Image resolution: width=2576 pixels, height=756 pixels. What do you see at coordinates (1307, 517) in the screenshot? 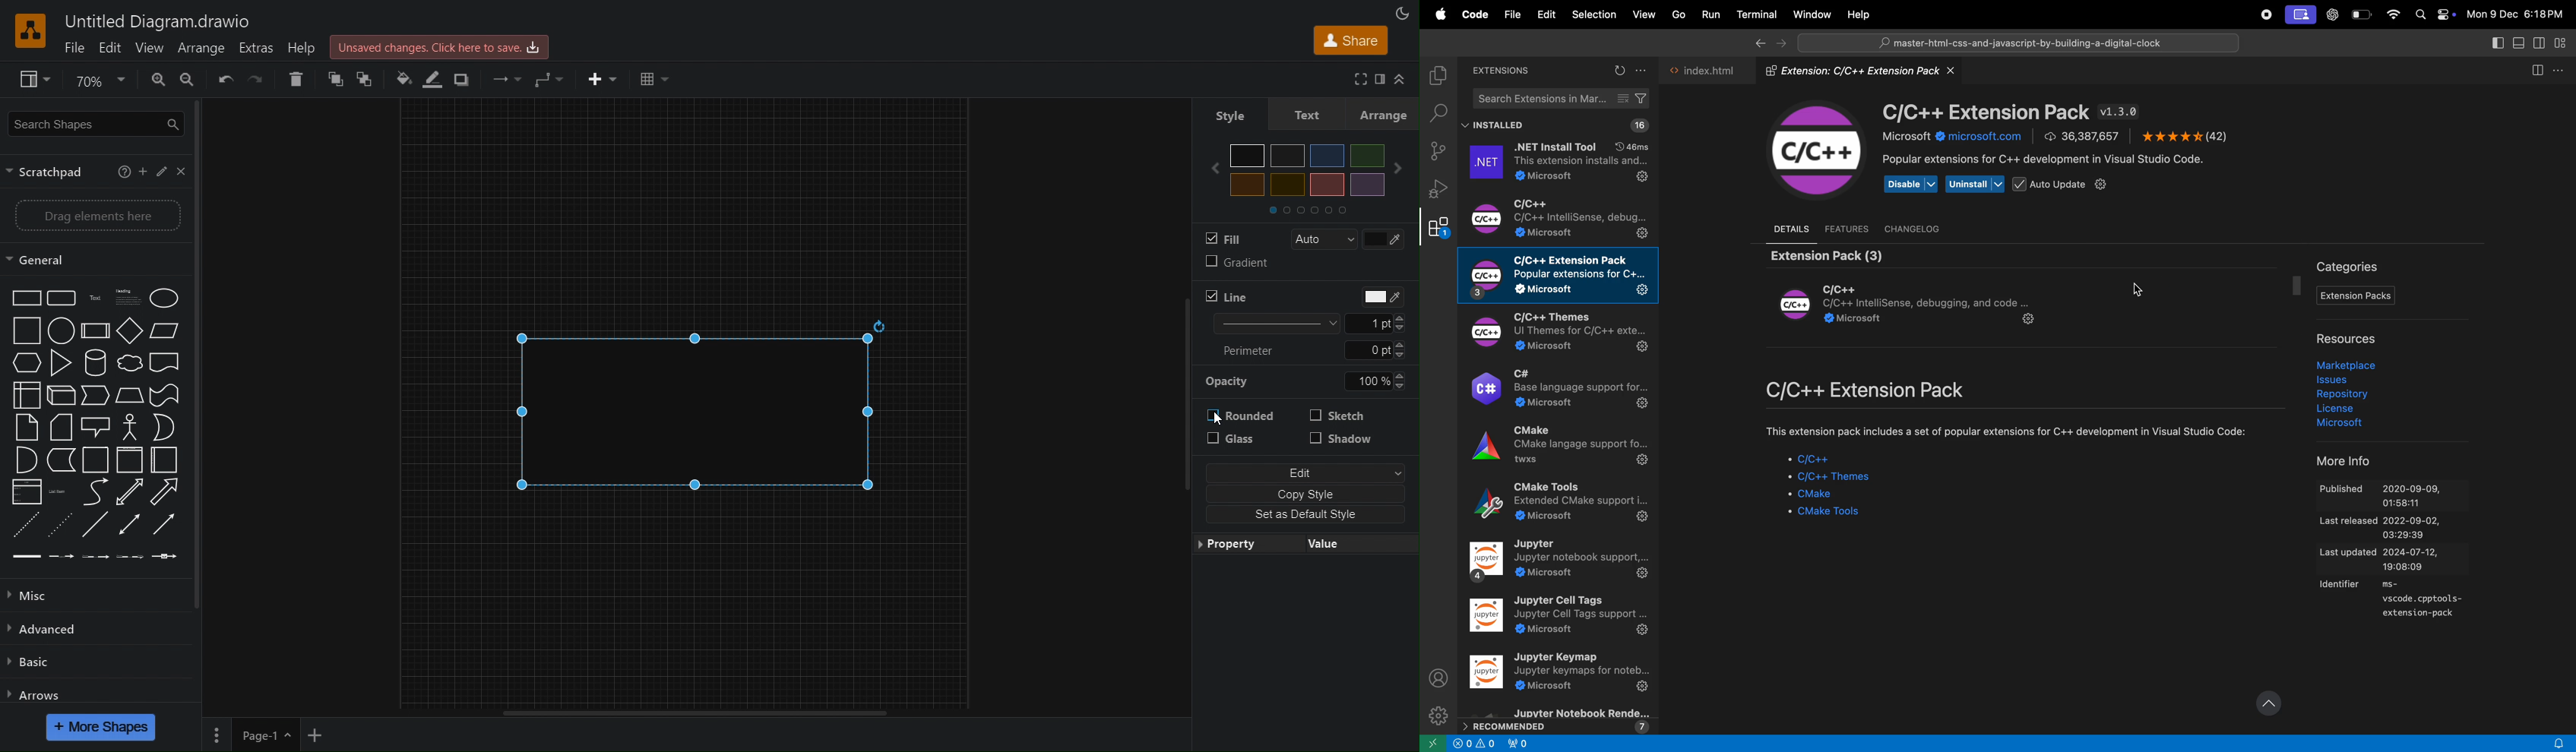
I see `Set as Default Style` at bounding box center [1307, 517].